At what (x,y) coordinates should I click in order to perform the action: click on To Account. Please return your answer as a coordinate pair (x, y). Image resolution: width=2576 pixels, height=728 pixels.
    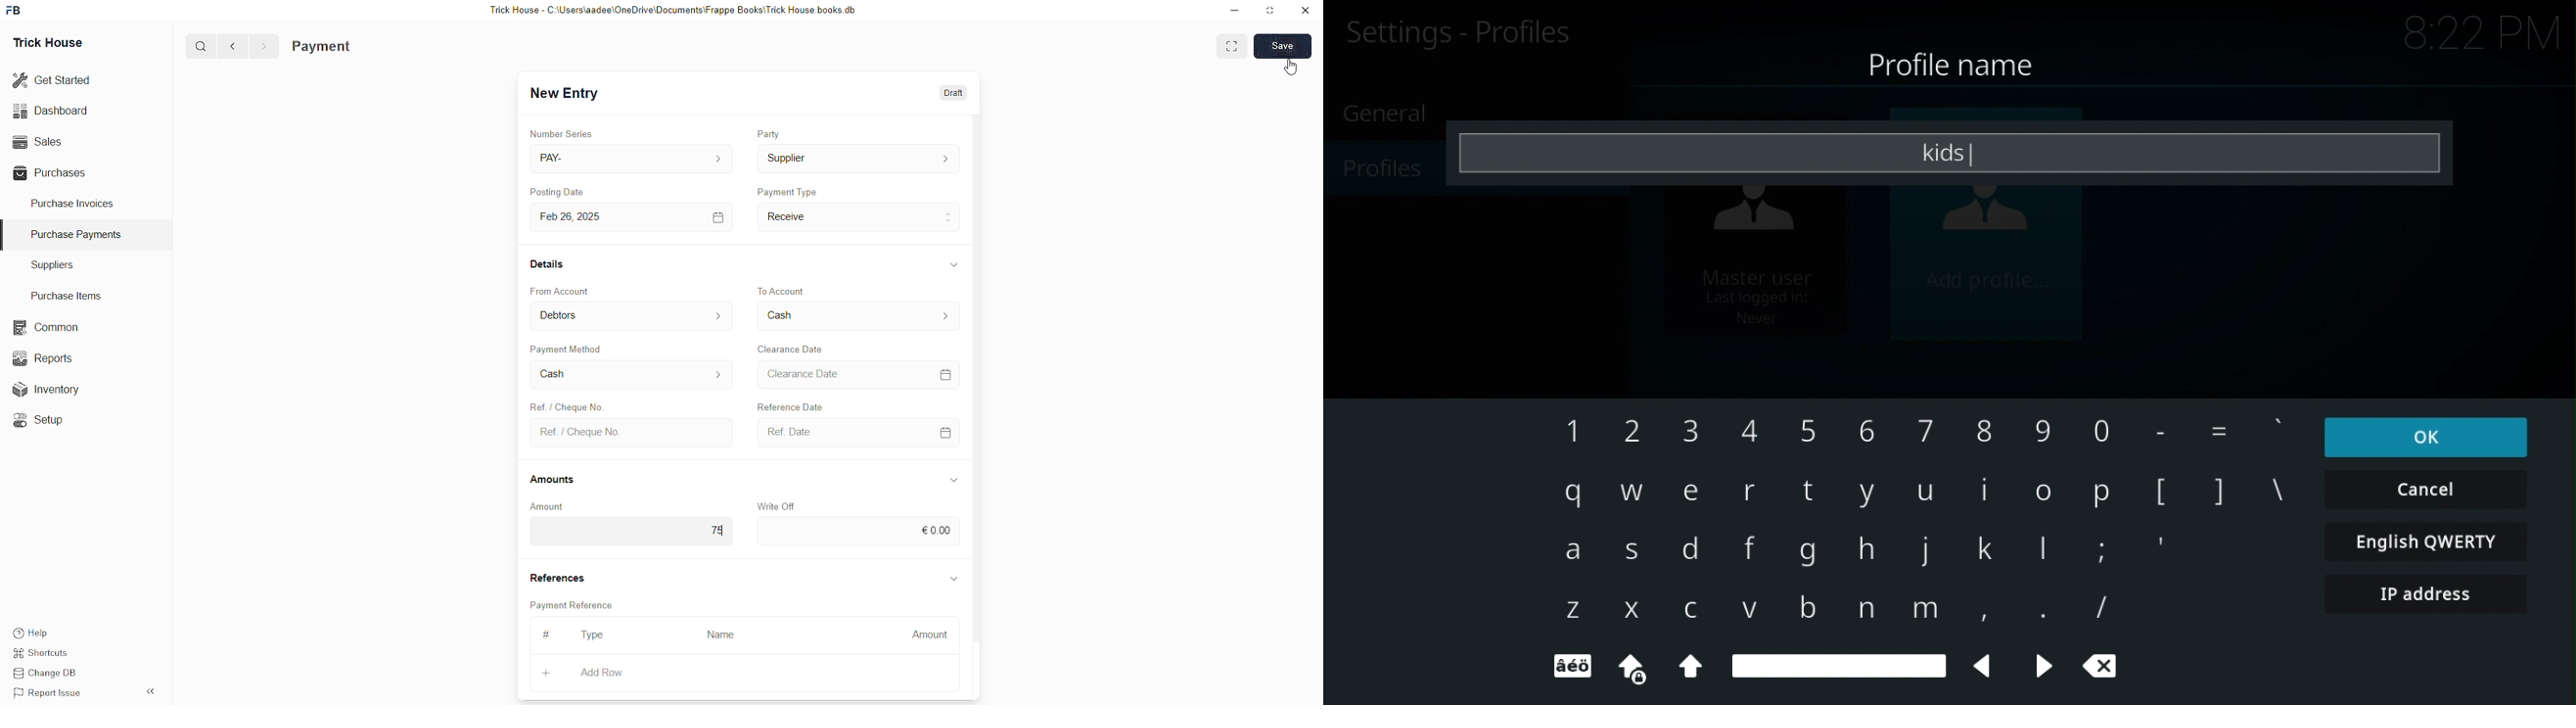
    Looking at the image, I should click on (786, 286).